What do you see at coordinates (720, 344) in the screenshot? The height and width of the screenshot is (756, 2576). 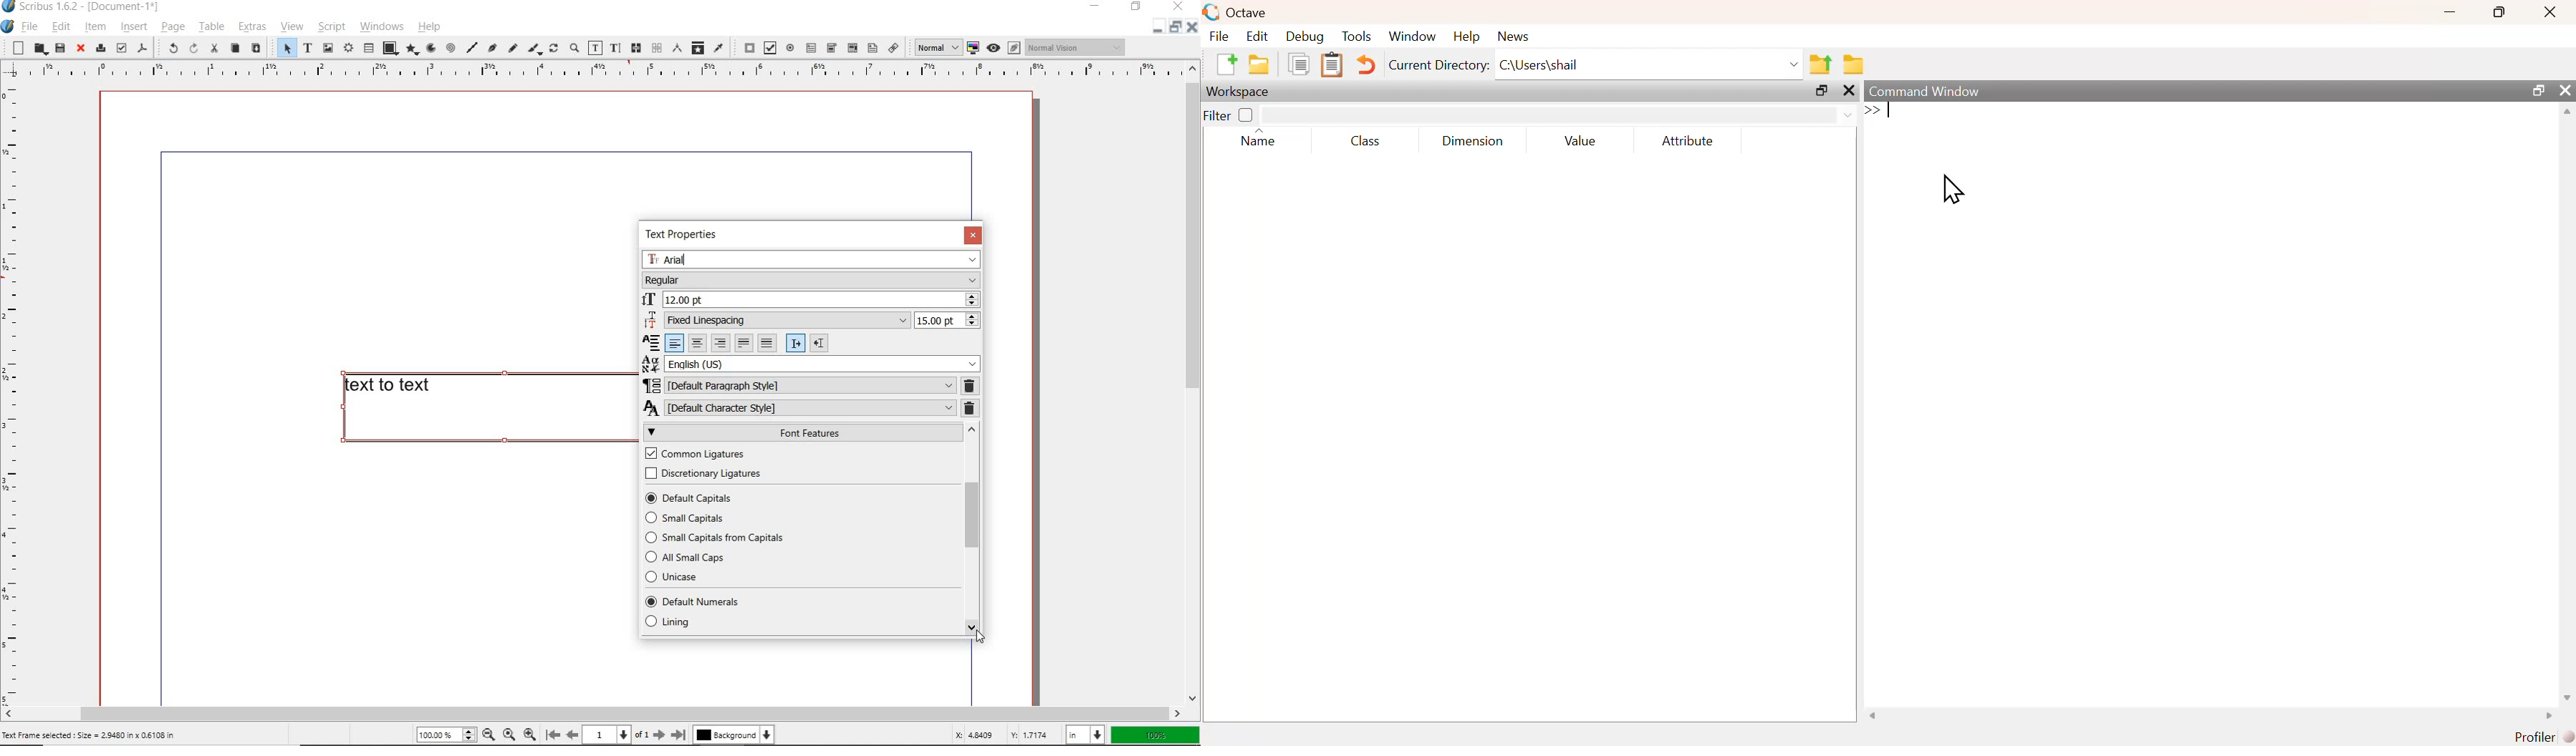 I see `Right align` at bounding box center [720, 344].